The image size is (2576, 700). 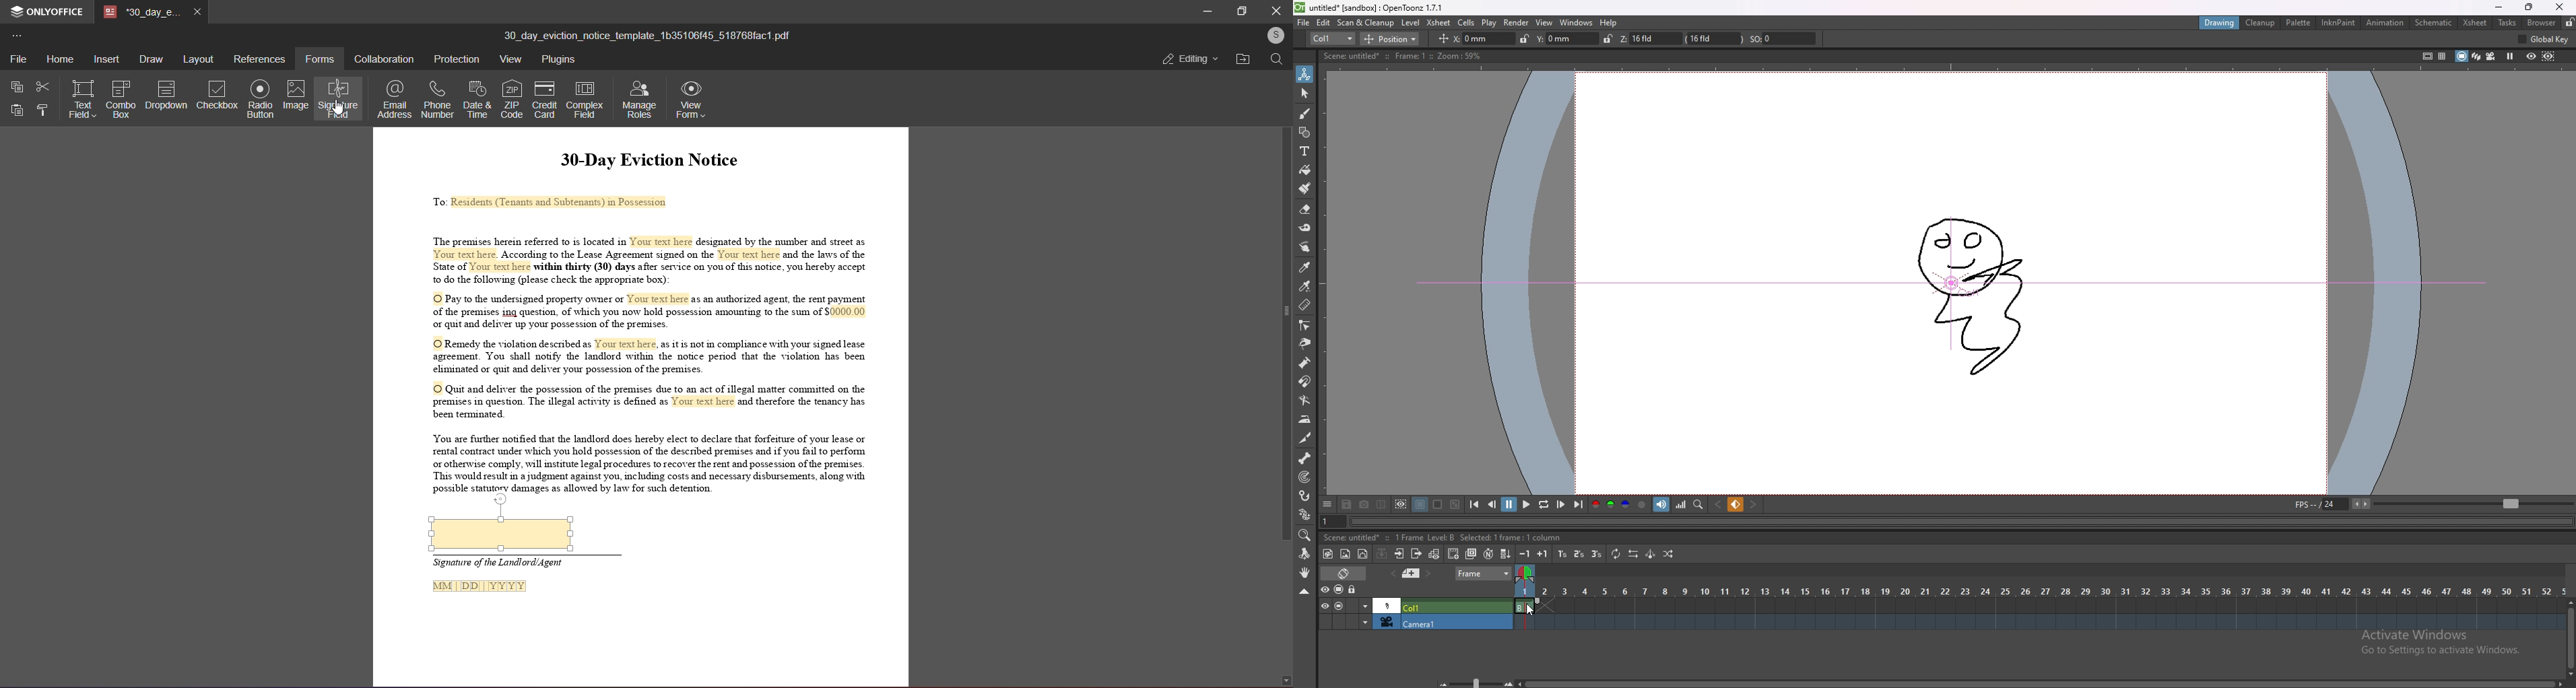 What do you see at coordinates (1201, 10) in the screenshot?
I see `minimize` at bounding box center [1201, 10].